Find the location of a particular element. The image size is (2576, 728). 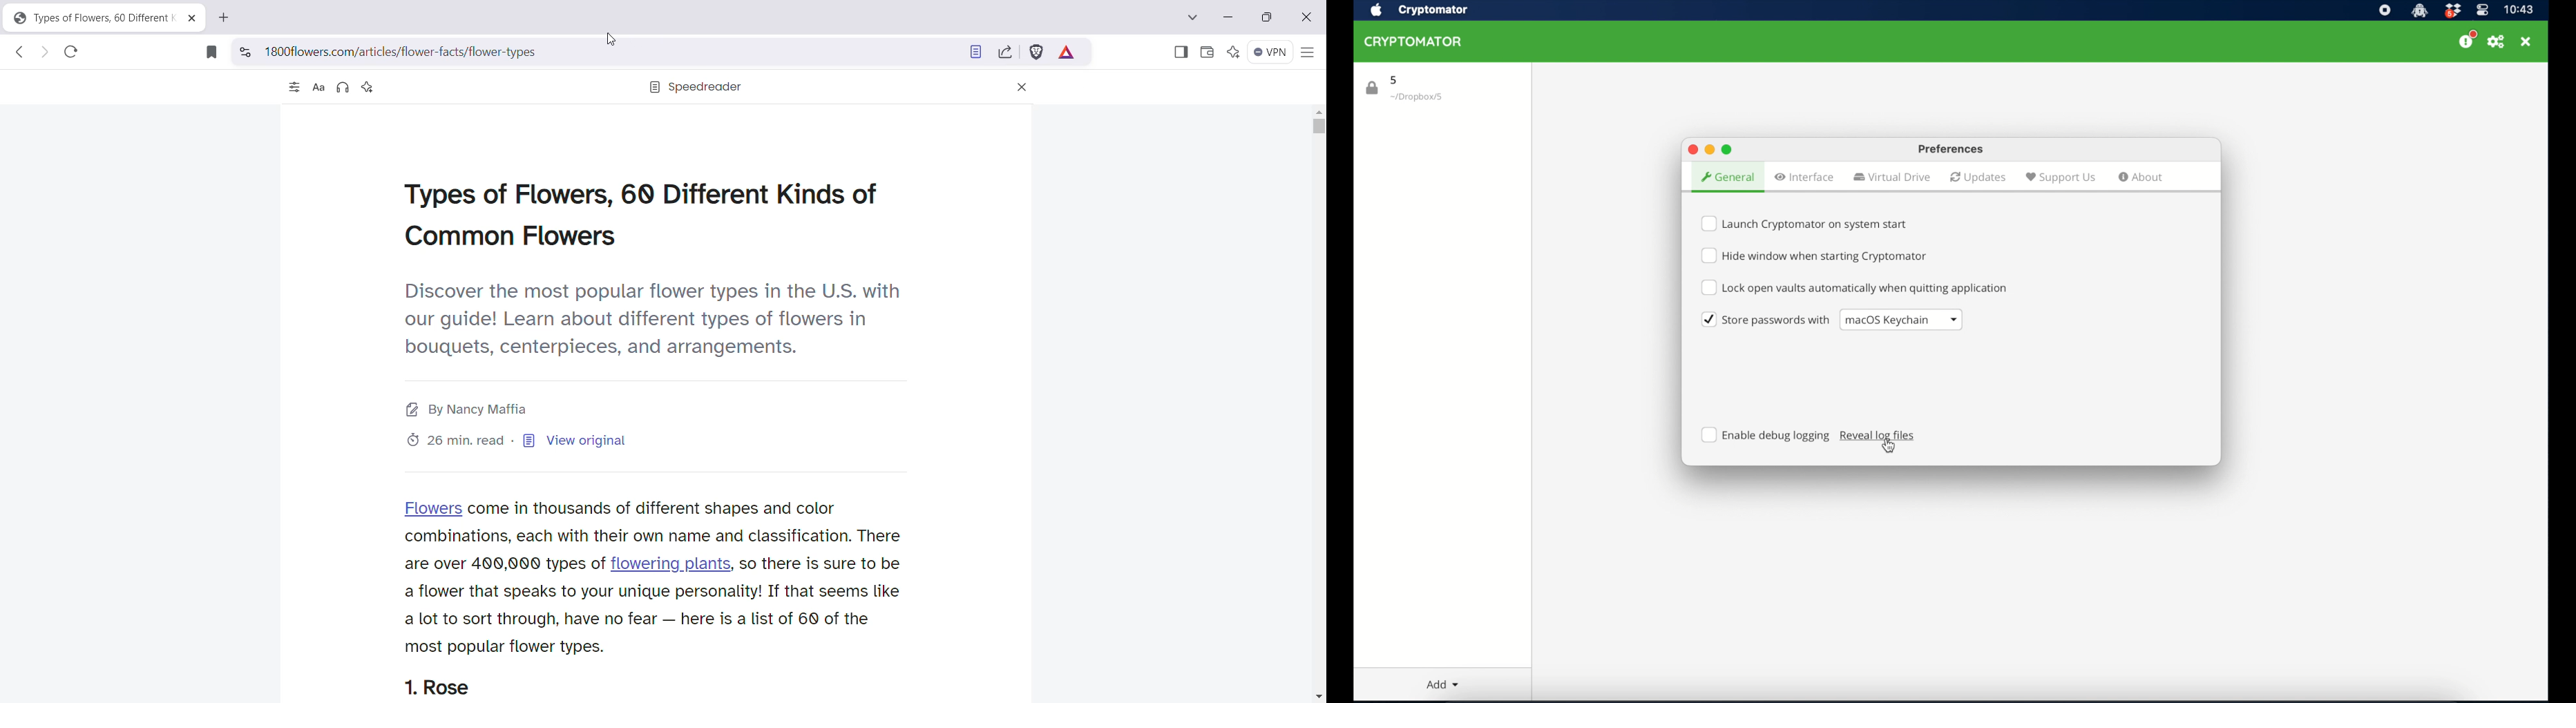

Close is located at coordinates (1304, 18).